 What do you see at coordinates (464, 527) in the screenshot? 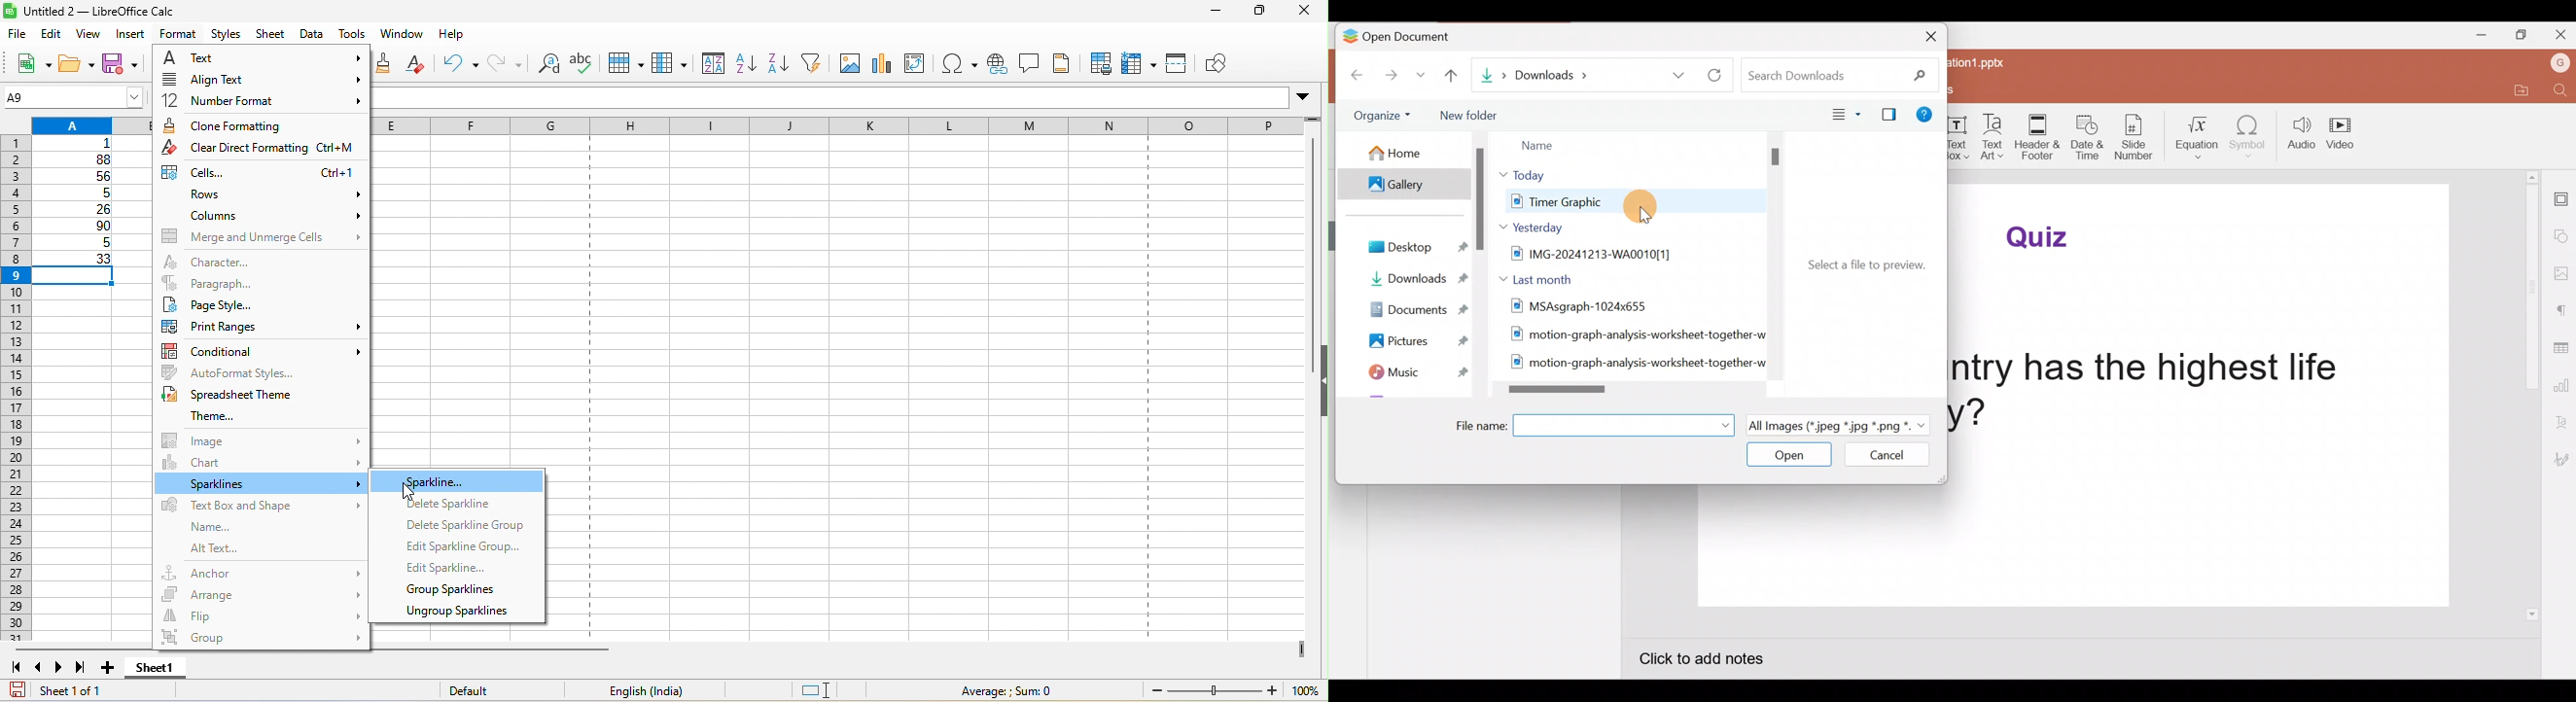
I see `delete sparkline group` at bounding box center [464, 527].